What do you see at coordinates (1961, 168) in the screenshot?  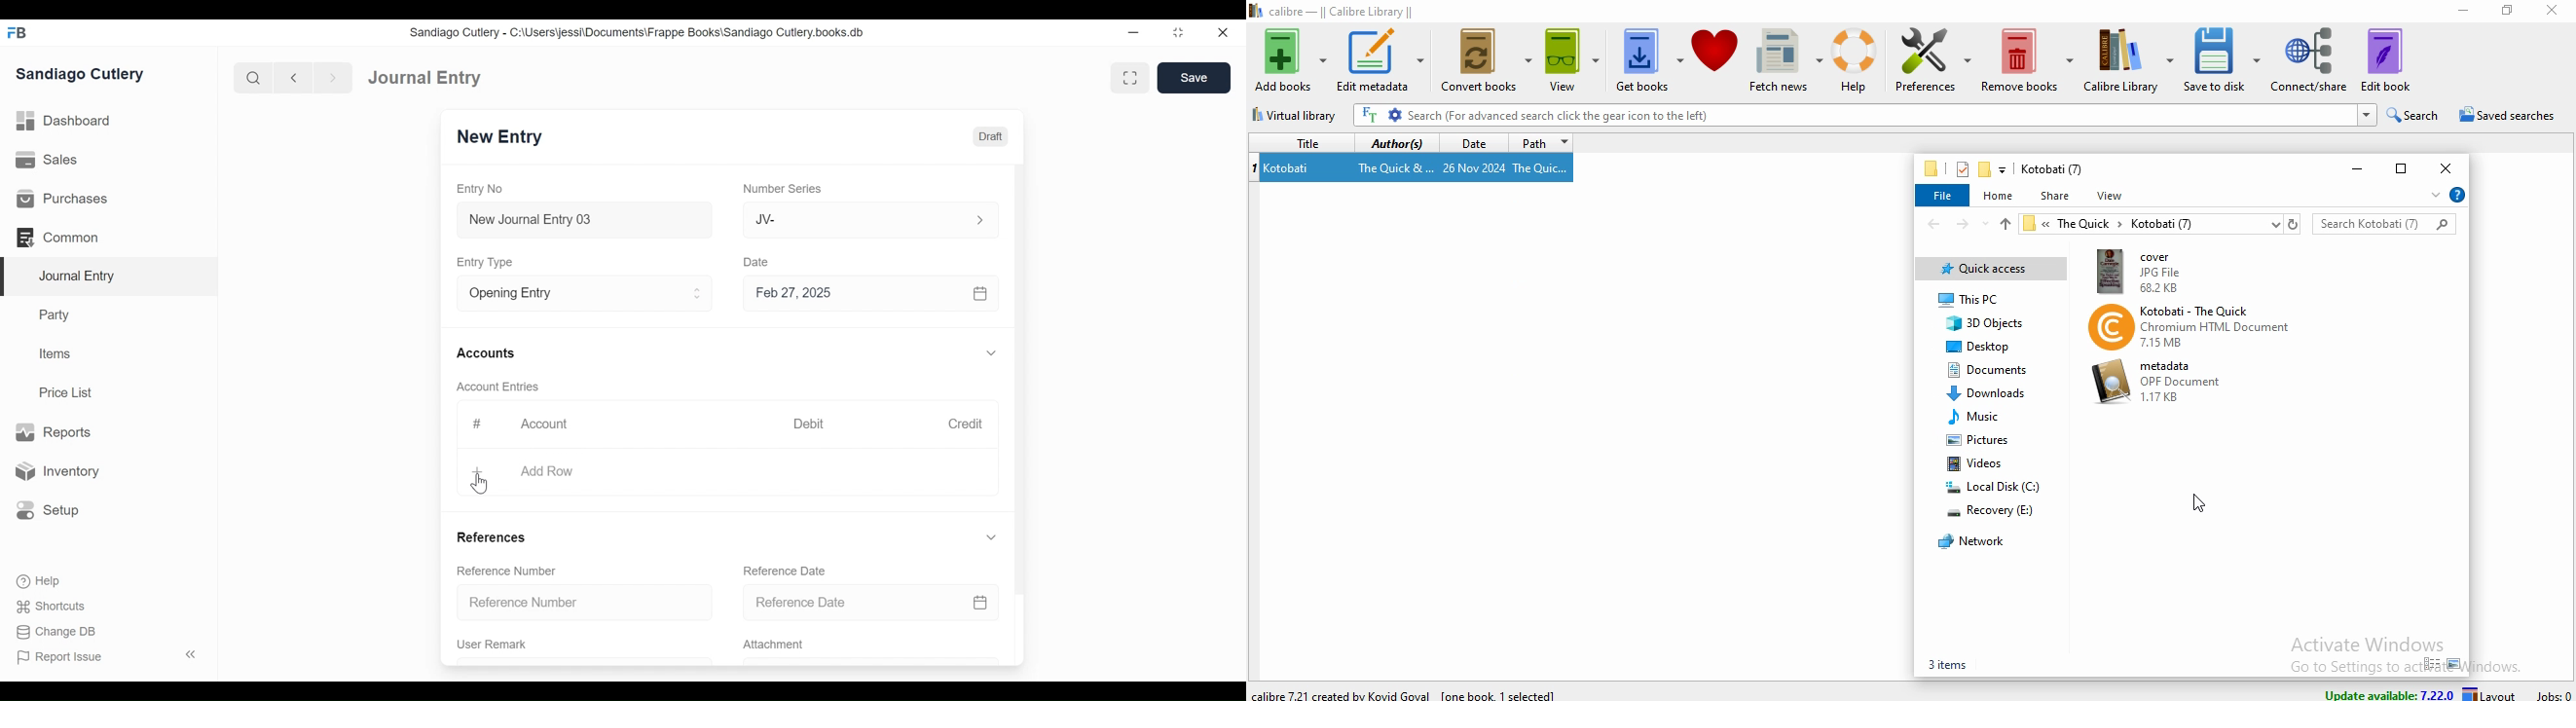 I see `properties` at bounding box center [1961, 168].